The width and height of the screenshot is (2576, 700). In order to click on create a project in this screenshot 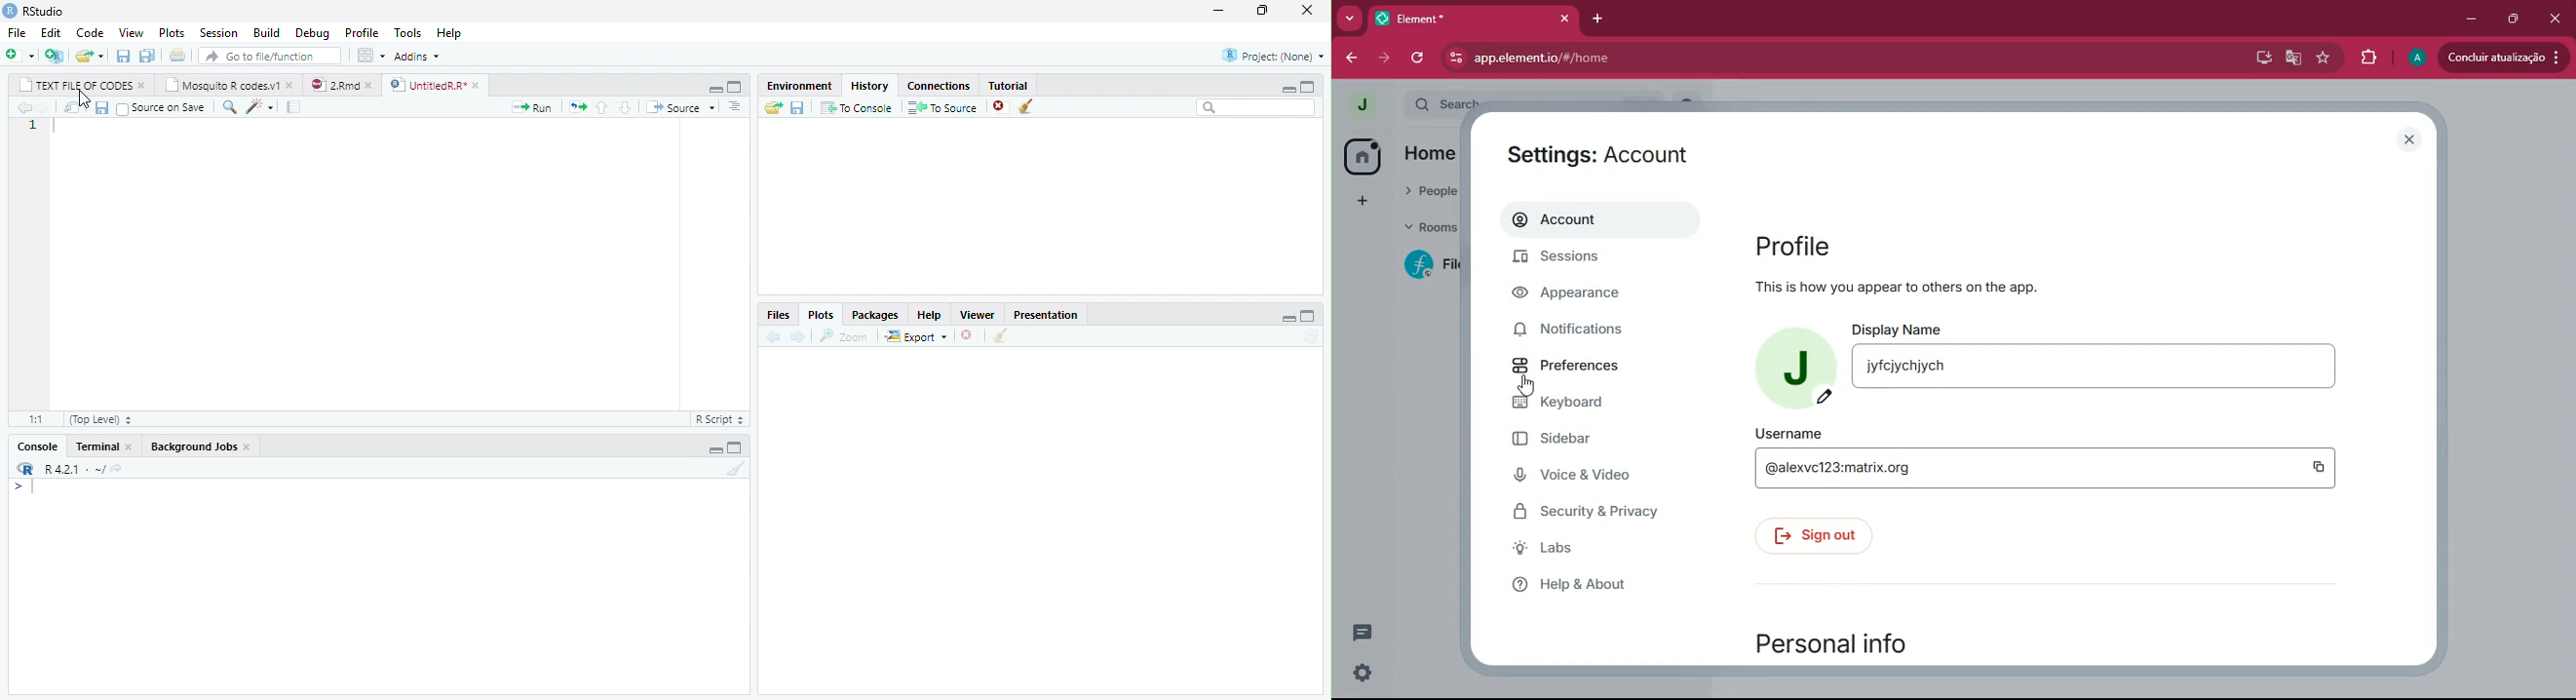, I will do `click(53, 55)`.